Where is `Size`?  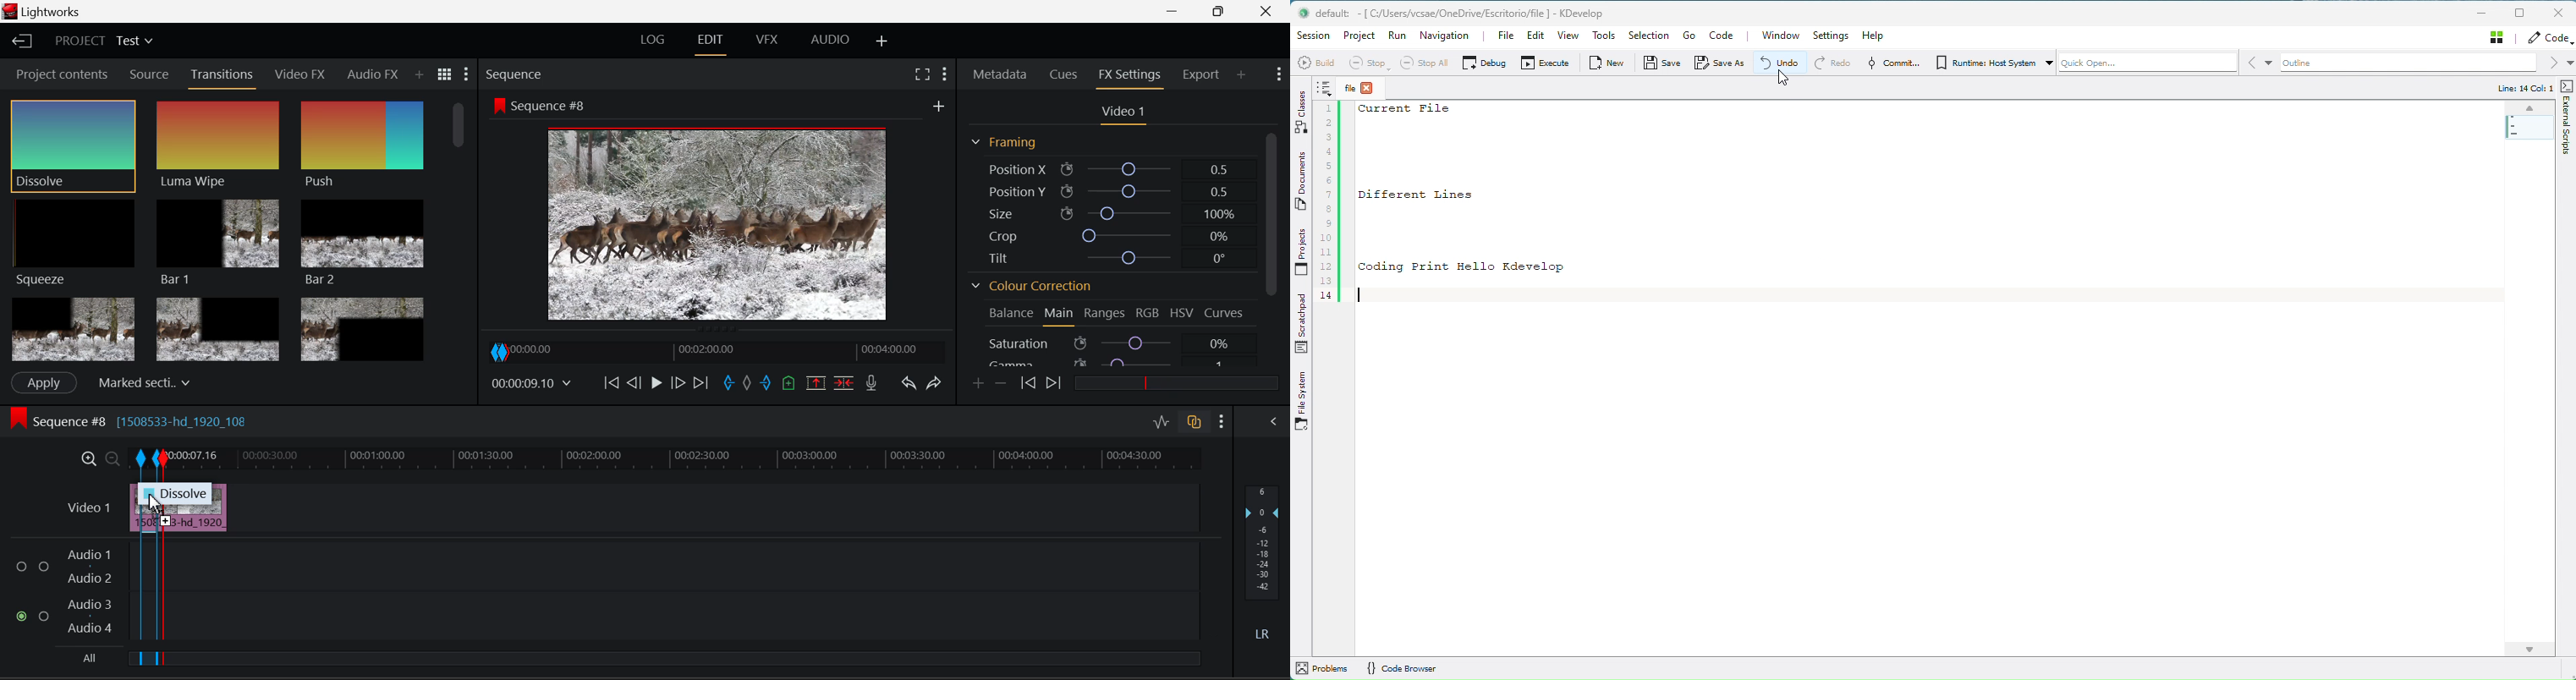
Size is located at coordinates (1108, 213).